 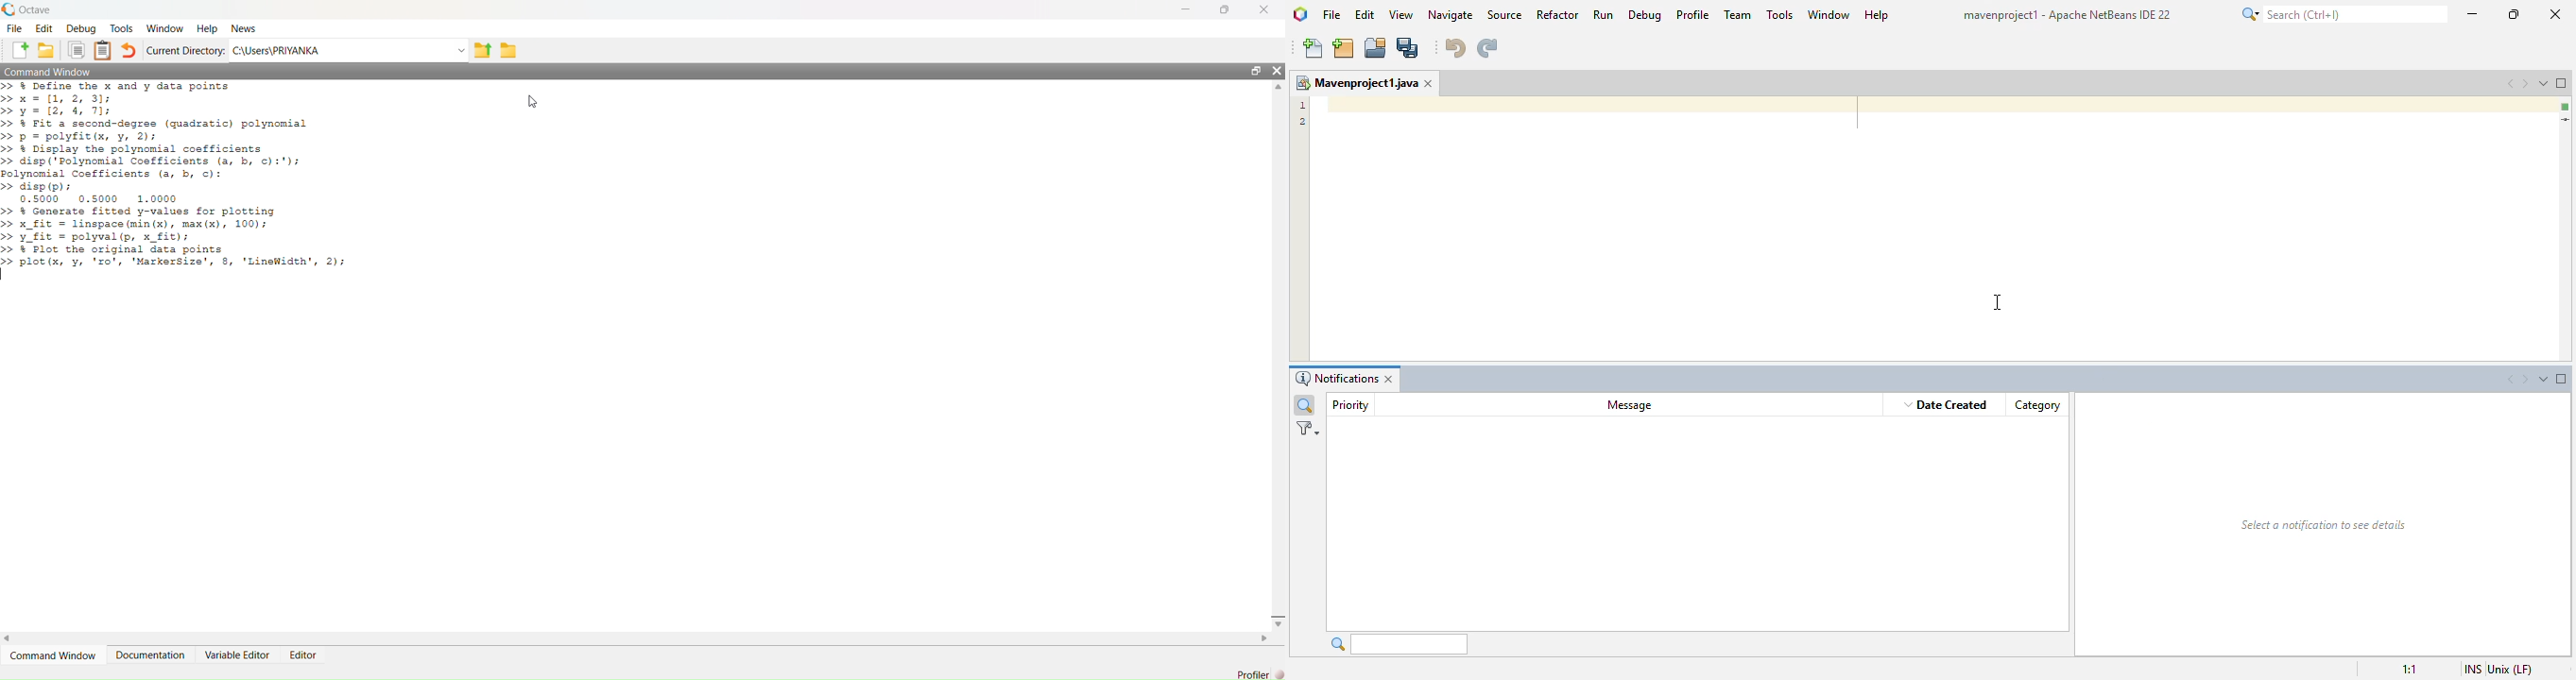 What do you see at coordinates (2563, 83) in the screenshot?
I see `maximize window` at bounding box center [2563, 83].